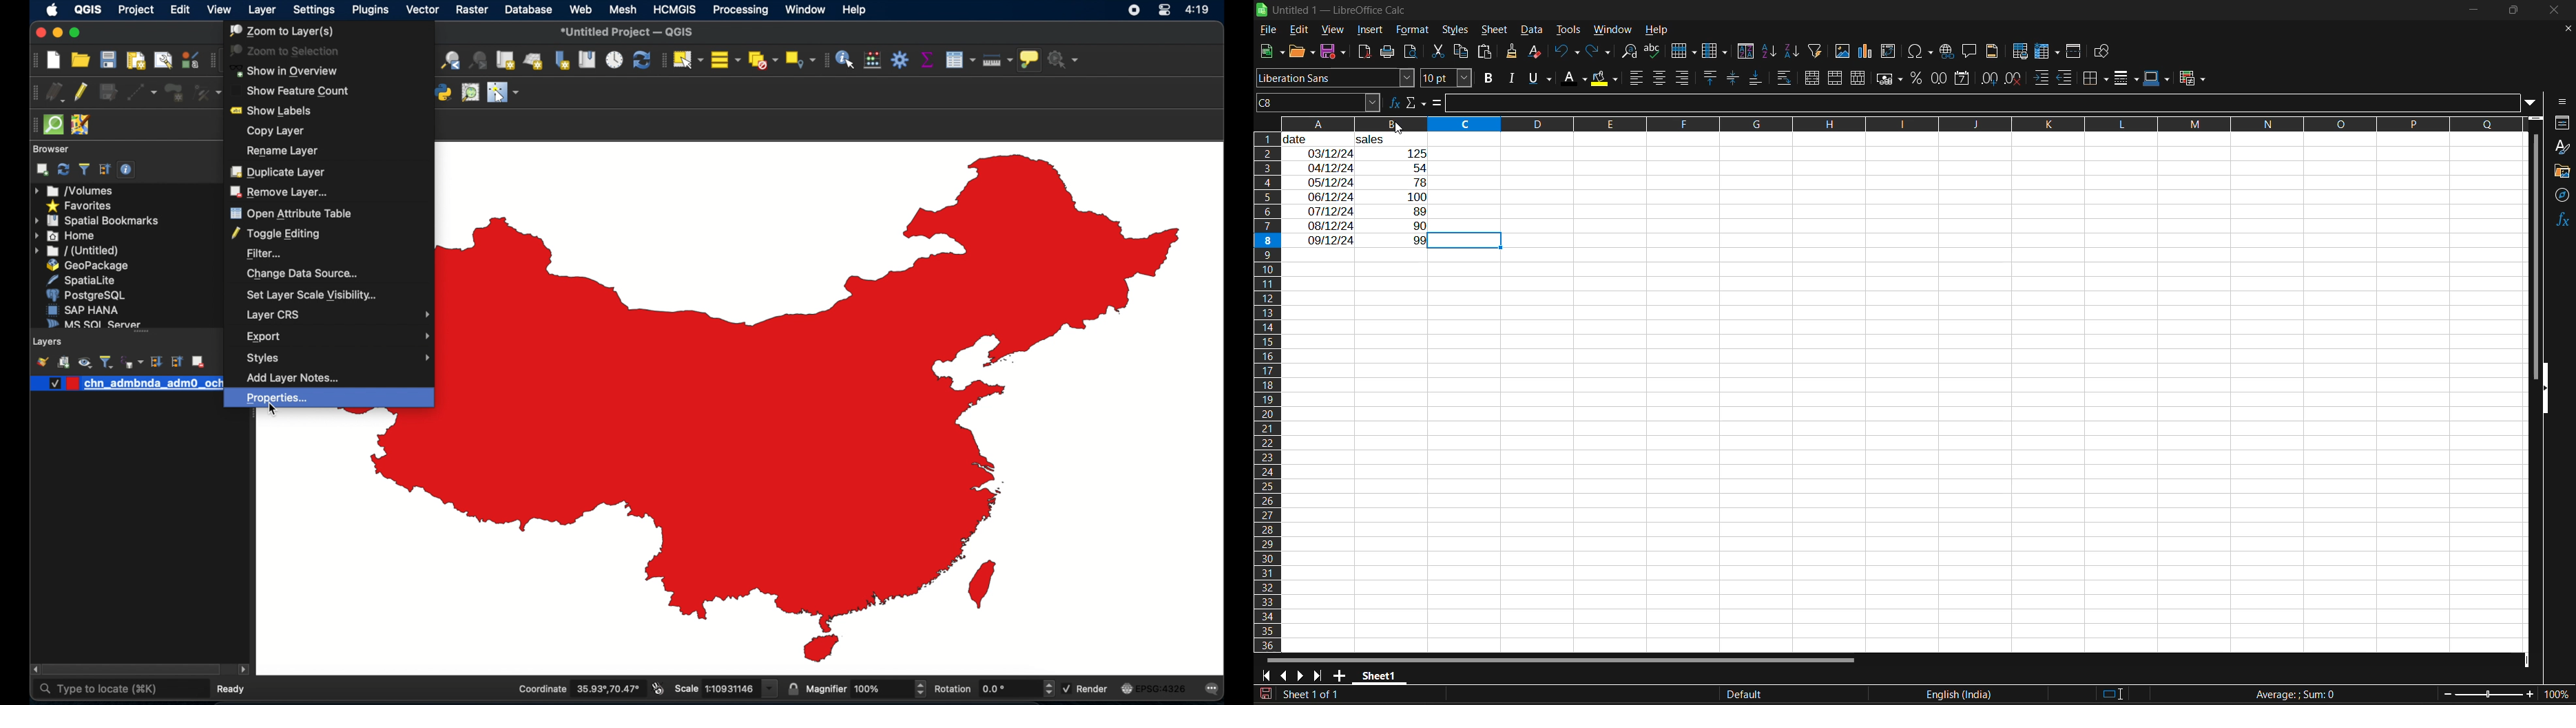 This screenshot has height=728, width=2576. Describe the element at coordinates (472, 11) in the screenshot. I see `raster` at that location.